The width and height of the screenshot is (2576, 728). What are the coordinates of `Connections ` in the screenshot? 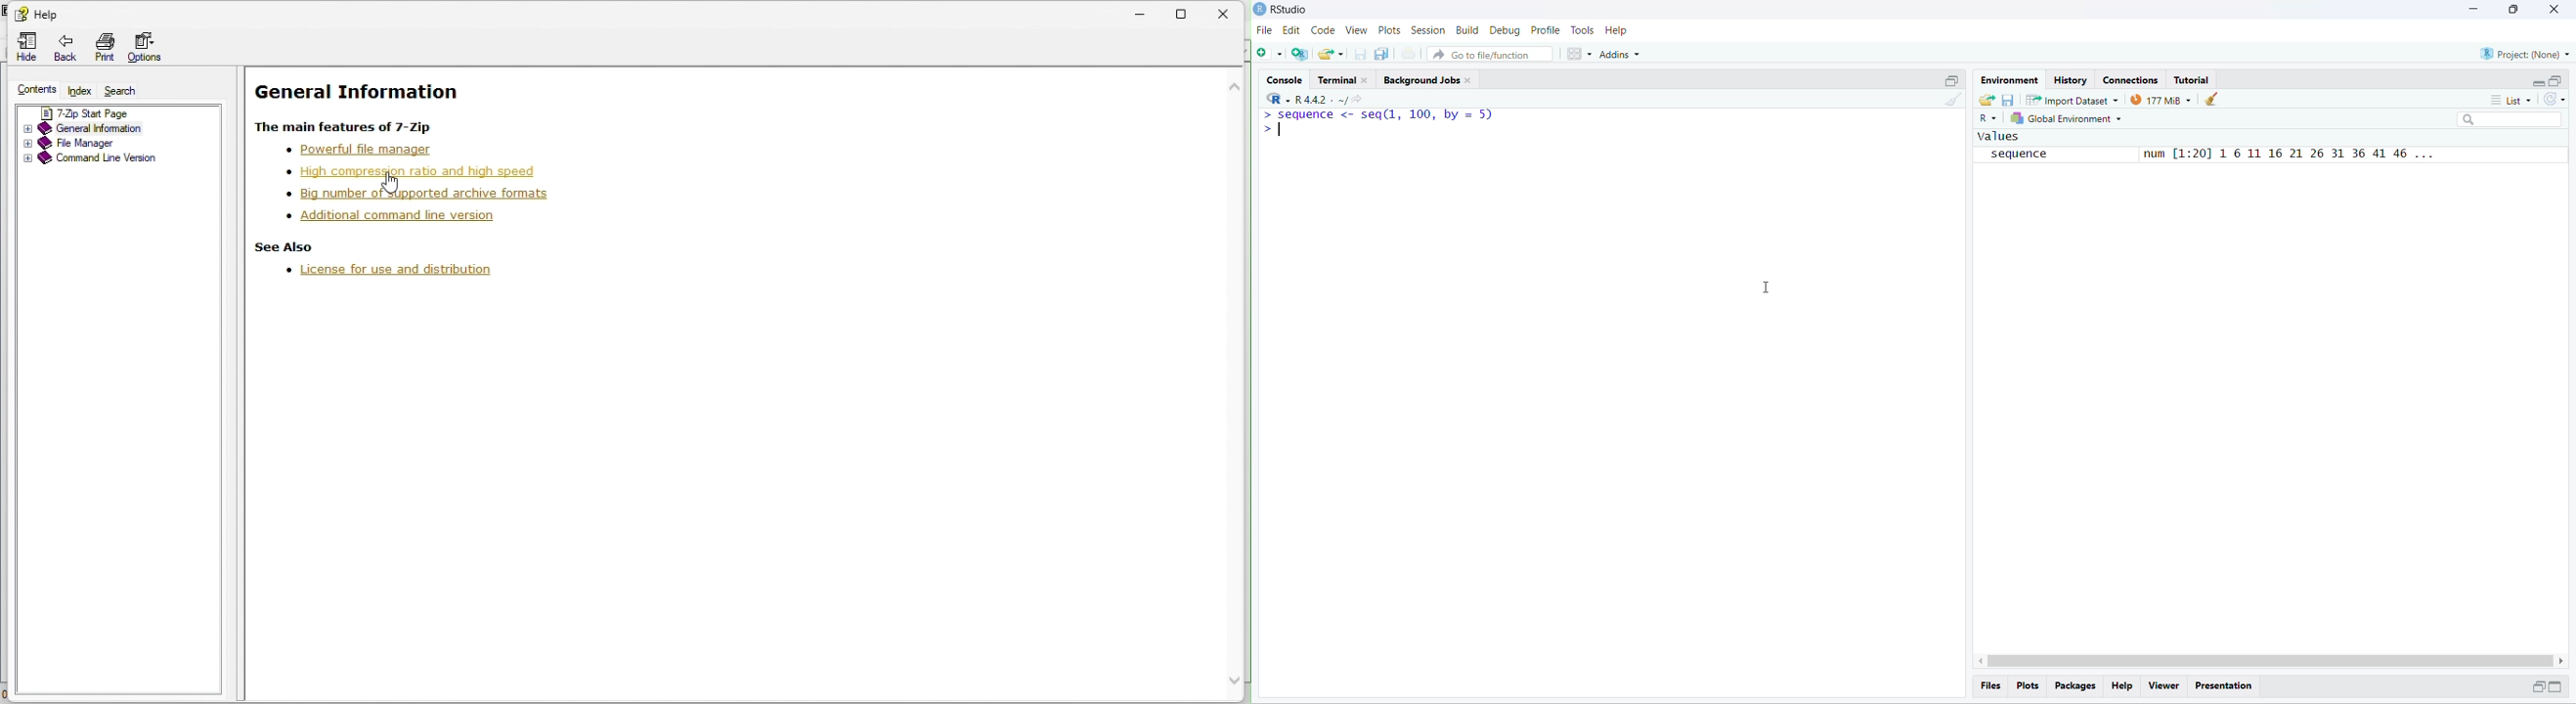 It's located at (2135, 81).